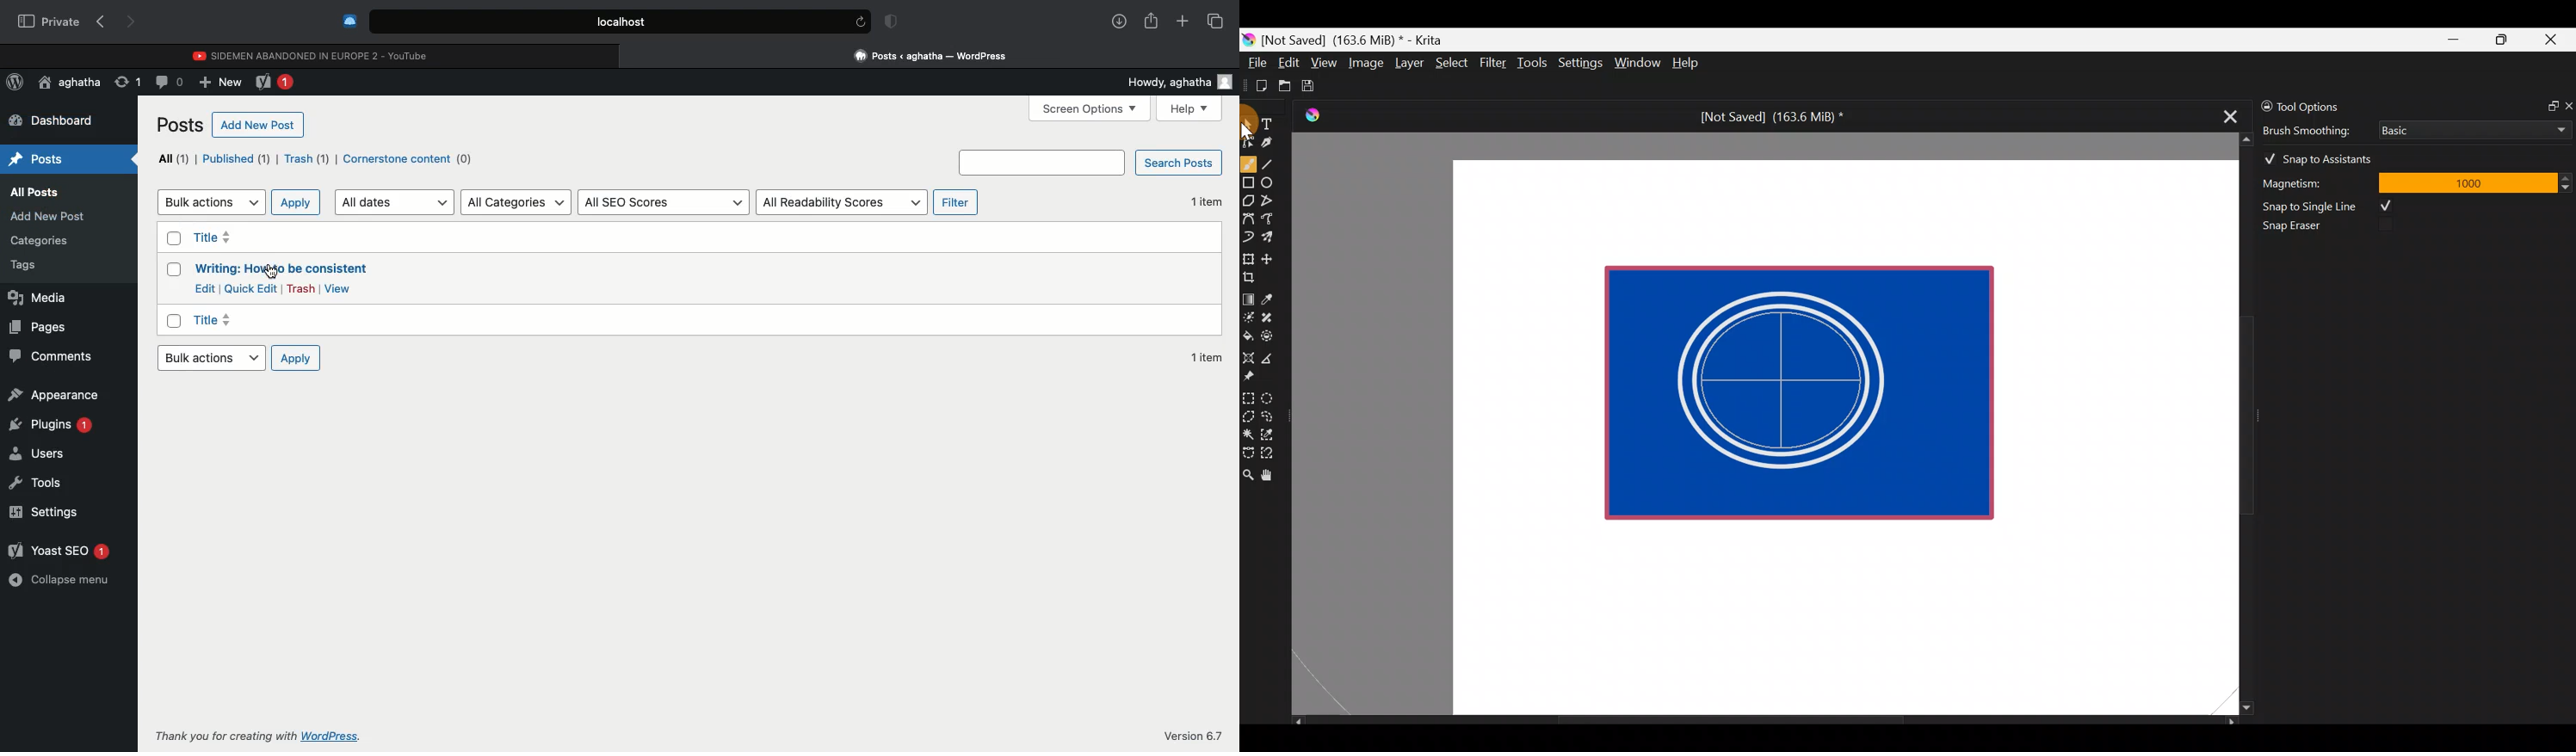 The width and height of the screenshot is (2576, 756). I want to click on [Not Saved] (163.6 MiB) * - Krita, so click(1359, 39).